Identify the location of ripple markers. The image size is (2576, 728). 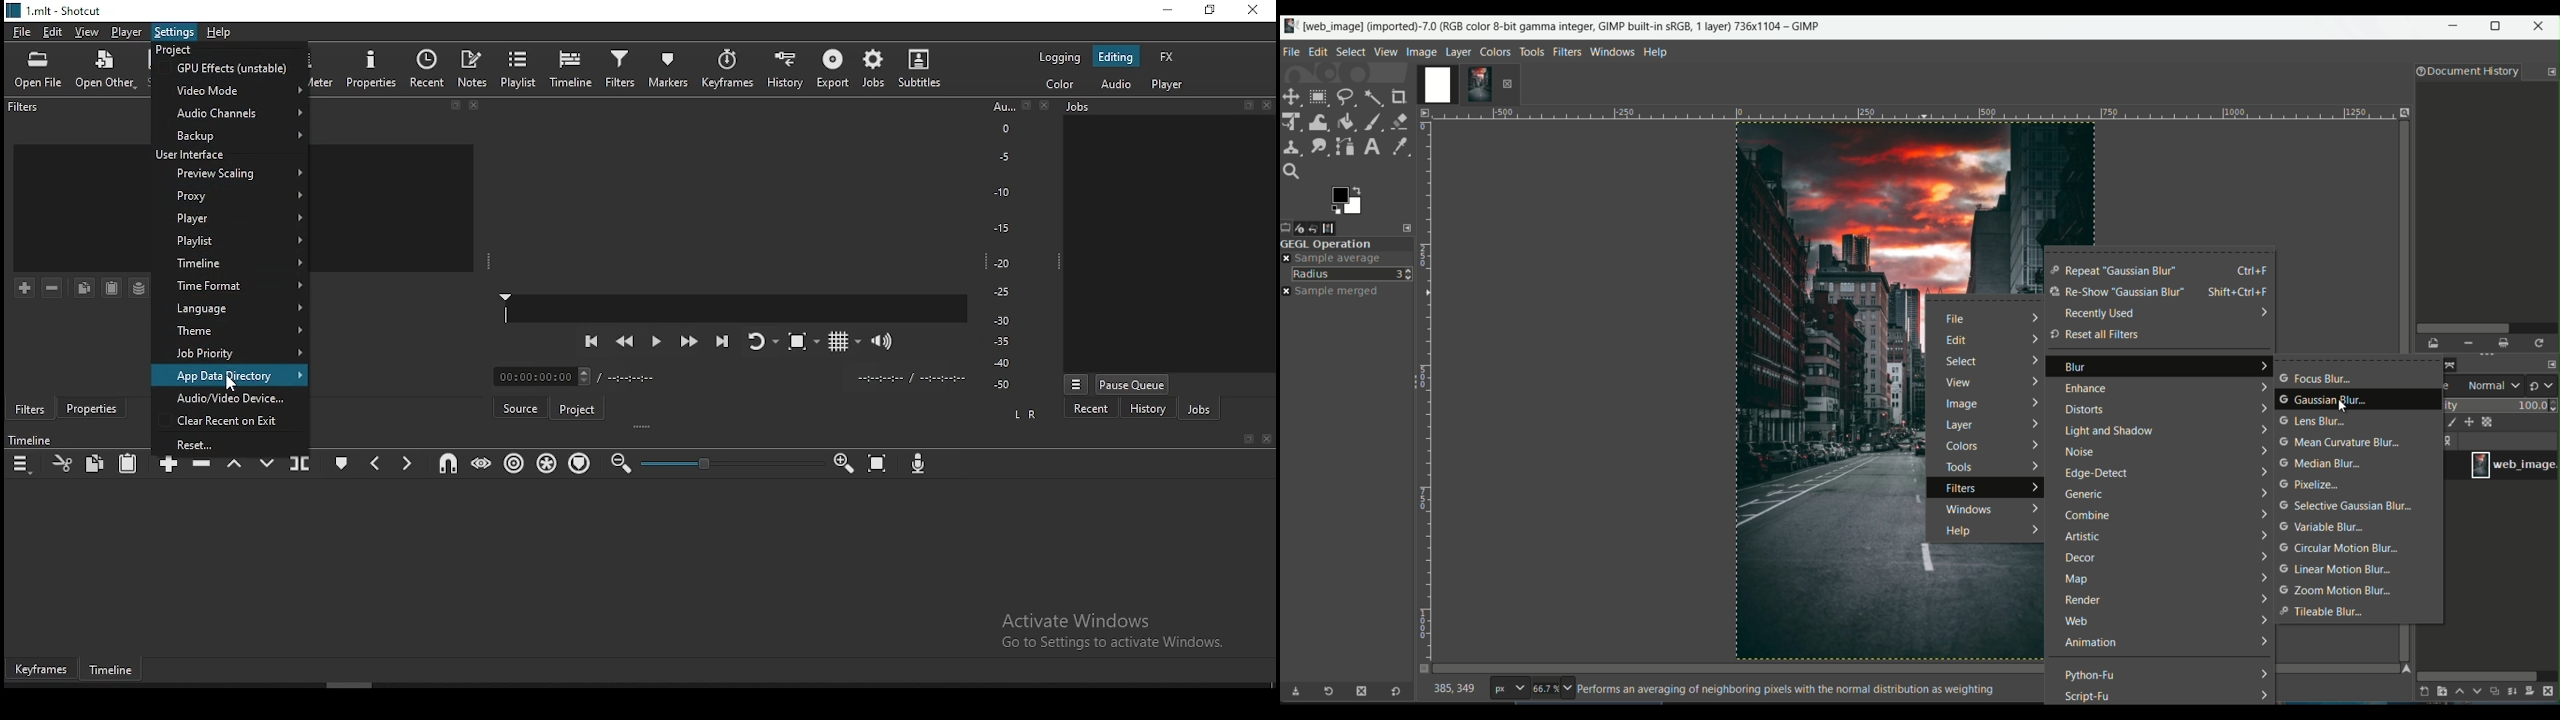
(579, 464).